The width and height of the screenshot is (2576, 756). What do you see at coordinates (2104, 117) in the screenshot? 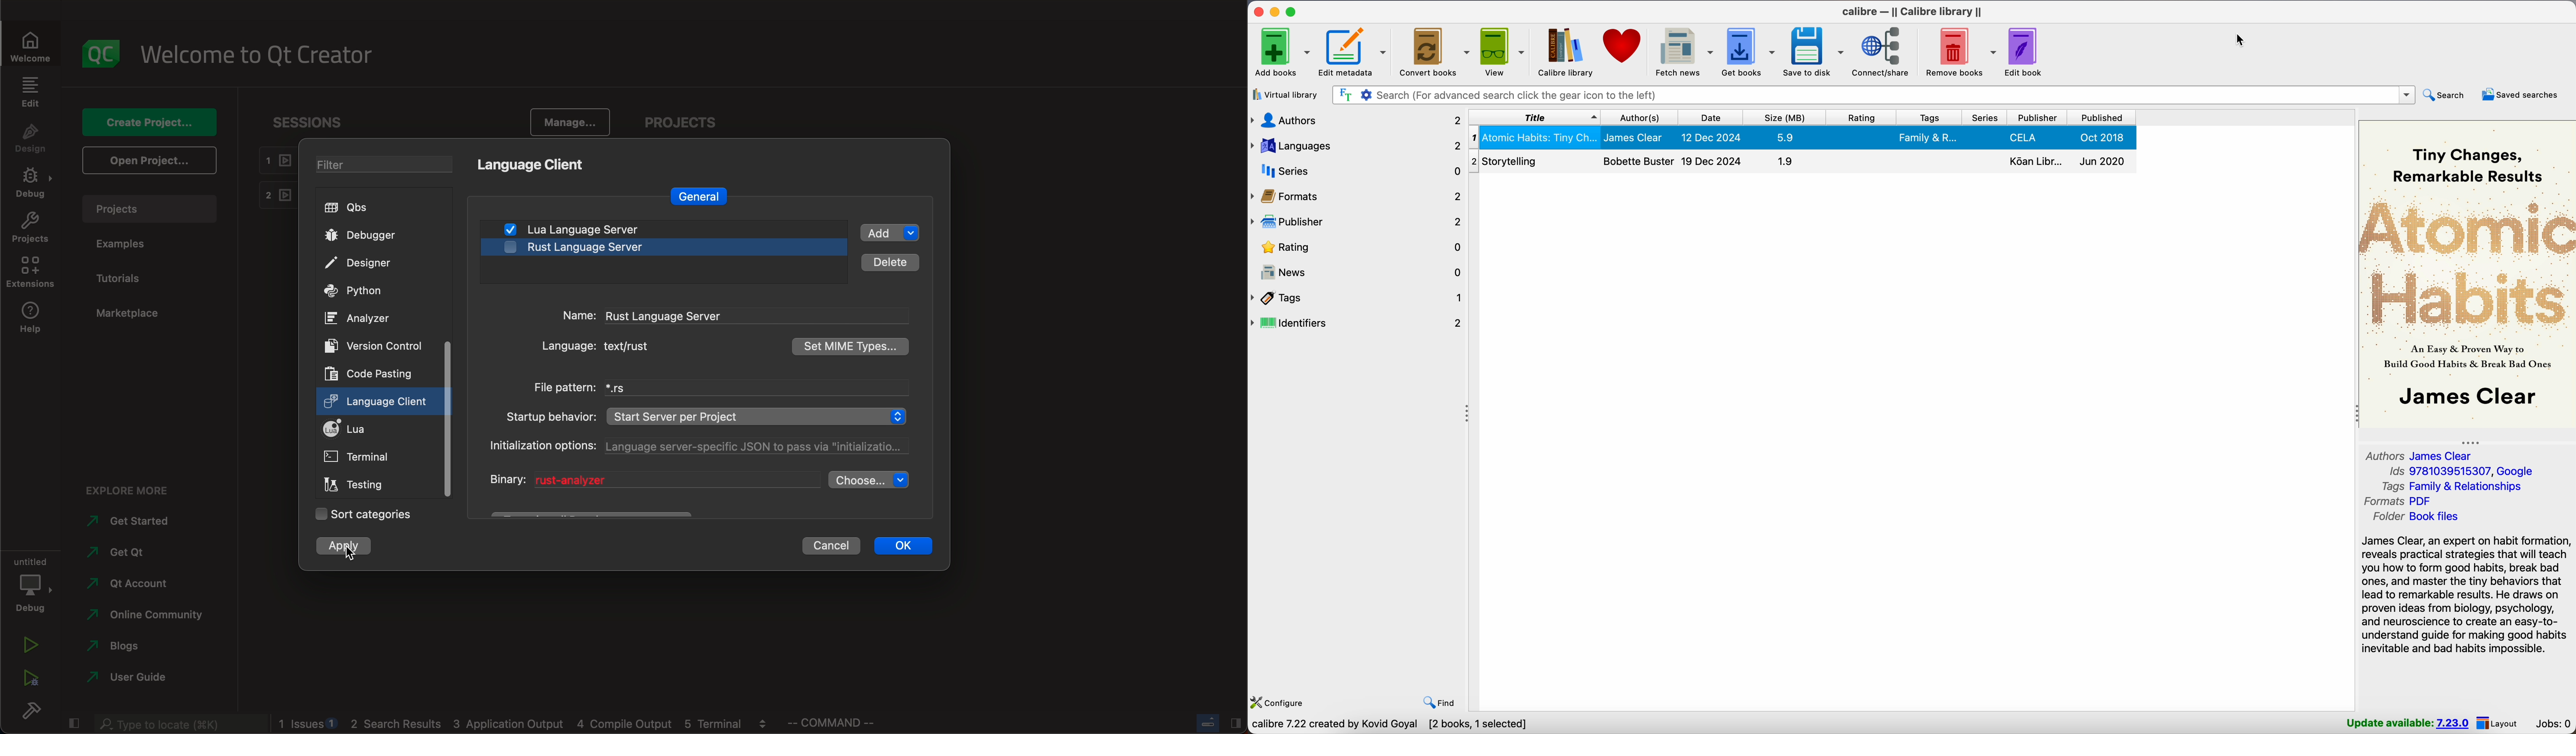
I see `published` at bounding box center [2104, 117].